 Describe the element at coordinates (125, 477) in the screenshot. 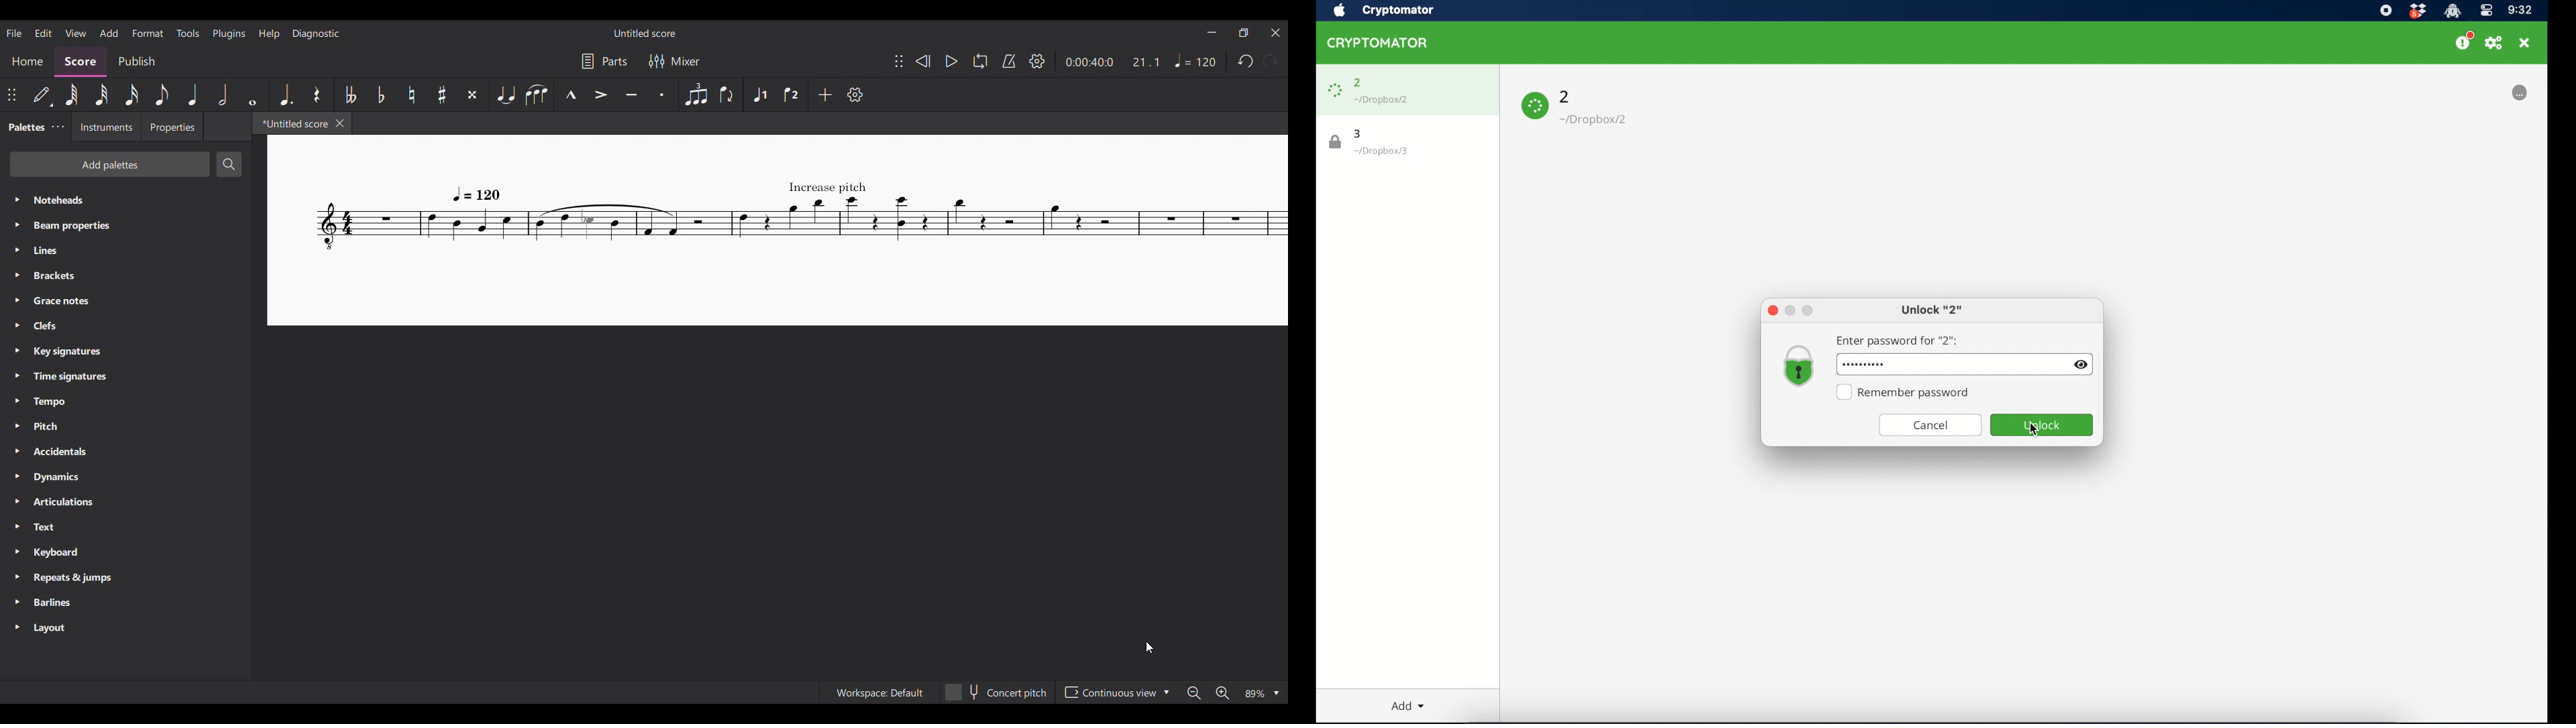

I see `Dynamics` at that location.